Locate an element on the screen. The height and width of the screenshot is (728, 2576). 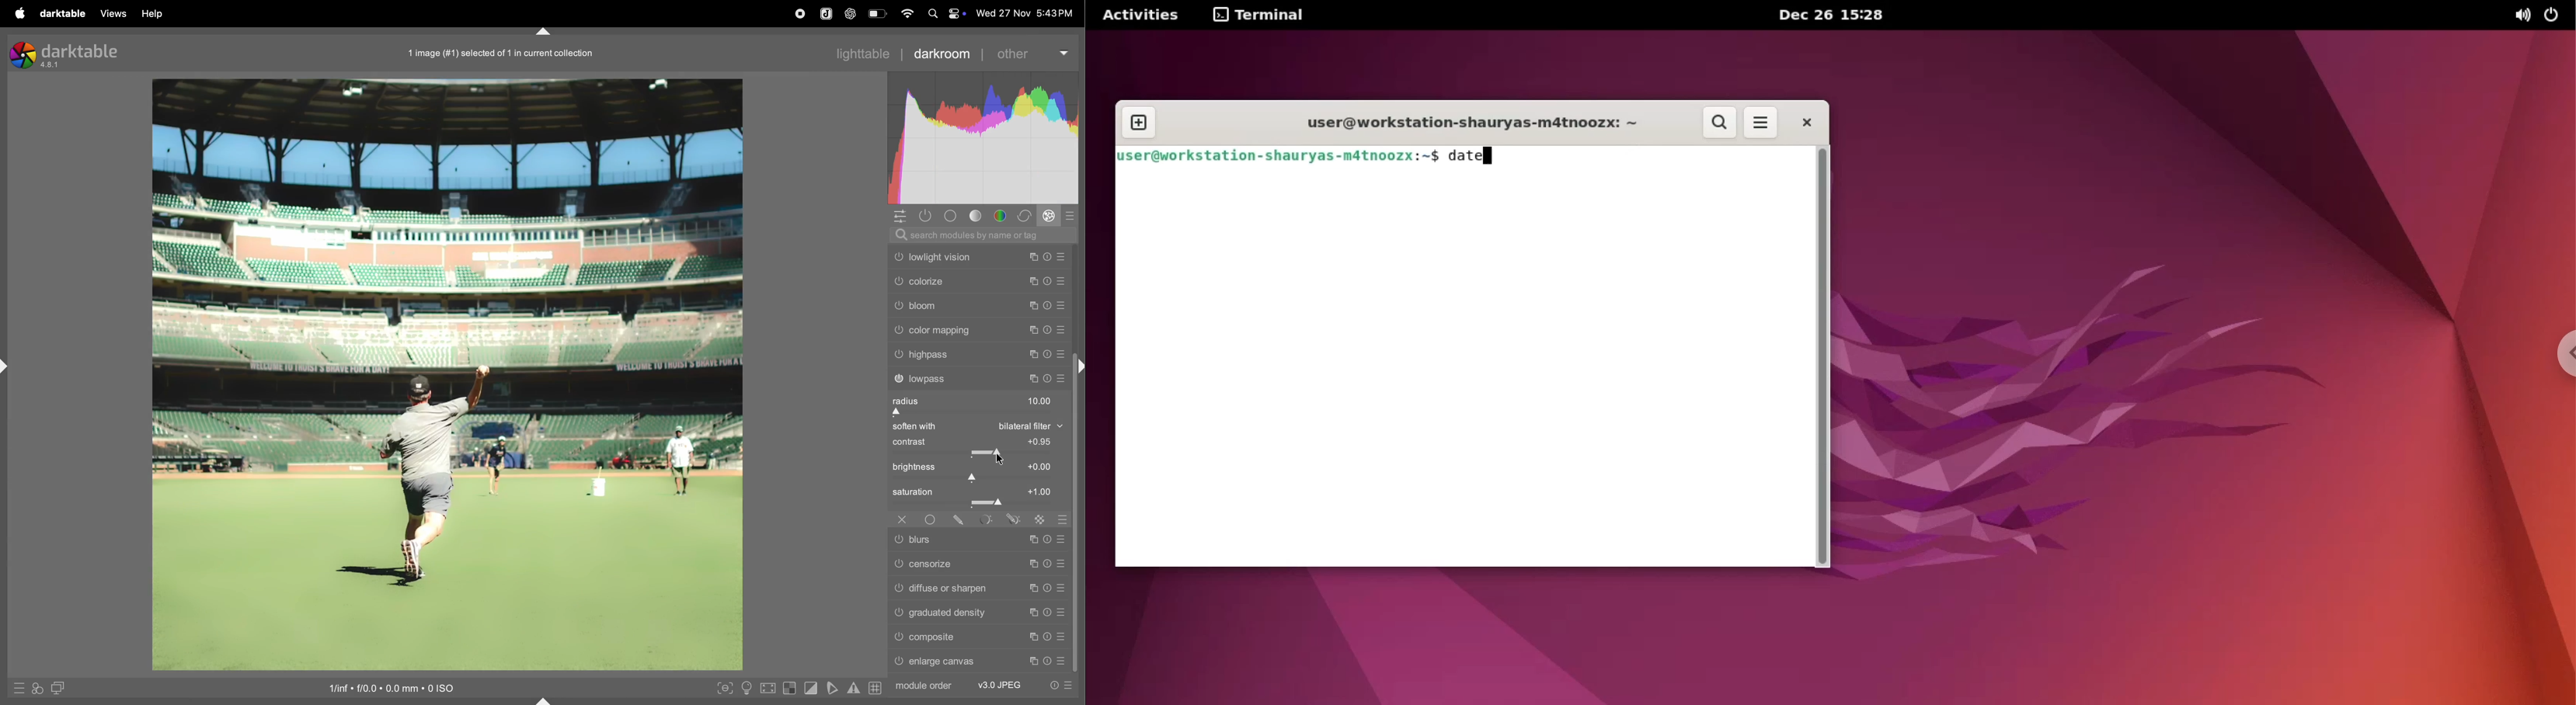
lighttable is located at coordinates (865, 51).